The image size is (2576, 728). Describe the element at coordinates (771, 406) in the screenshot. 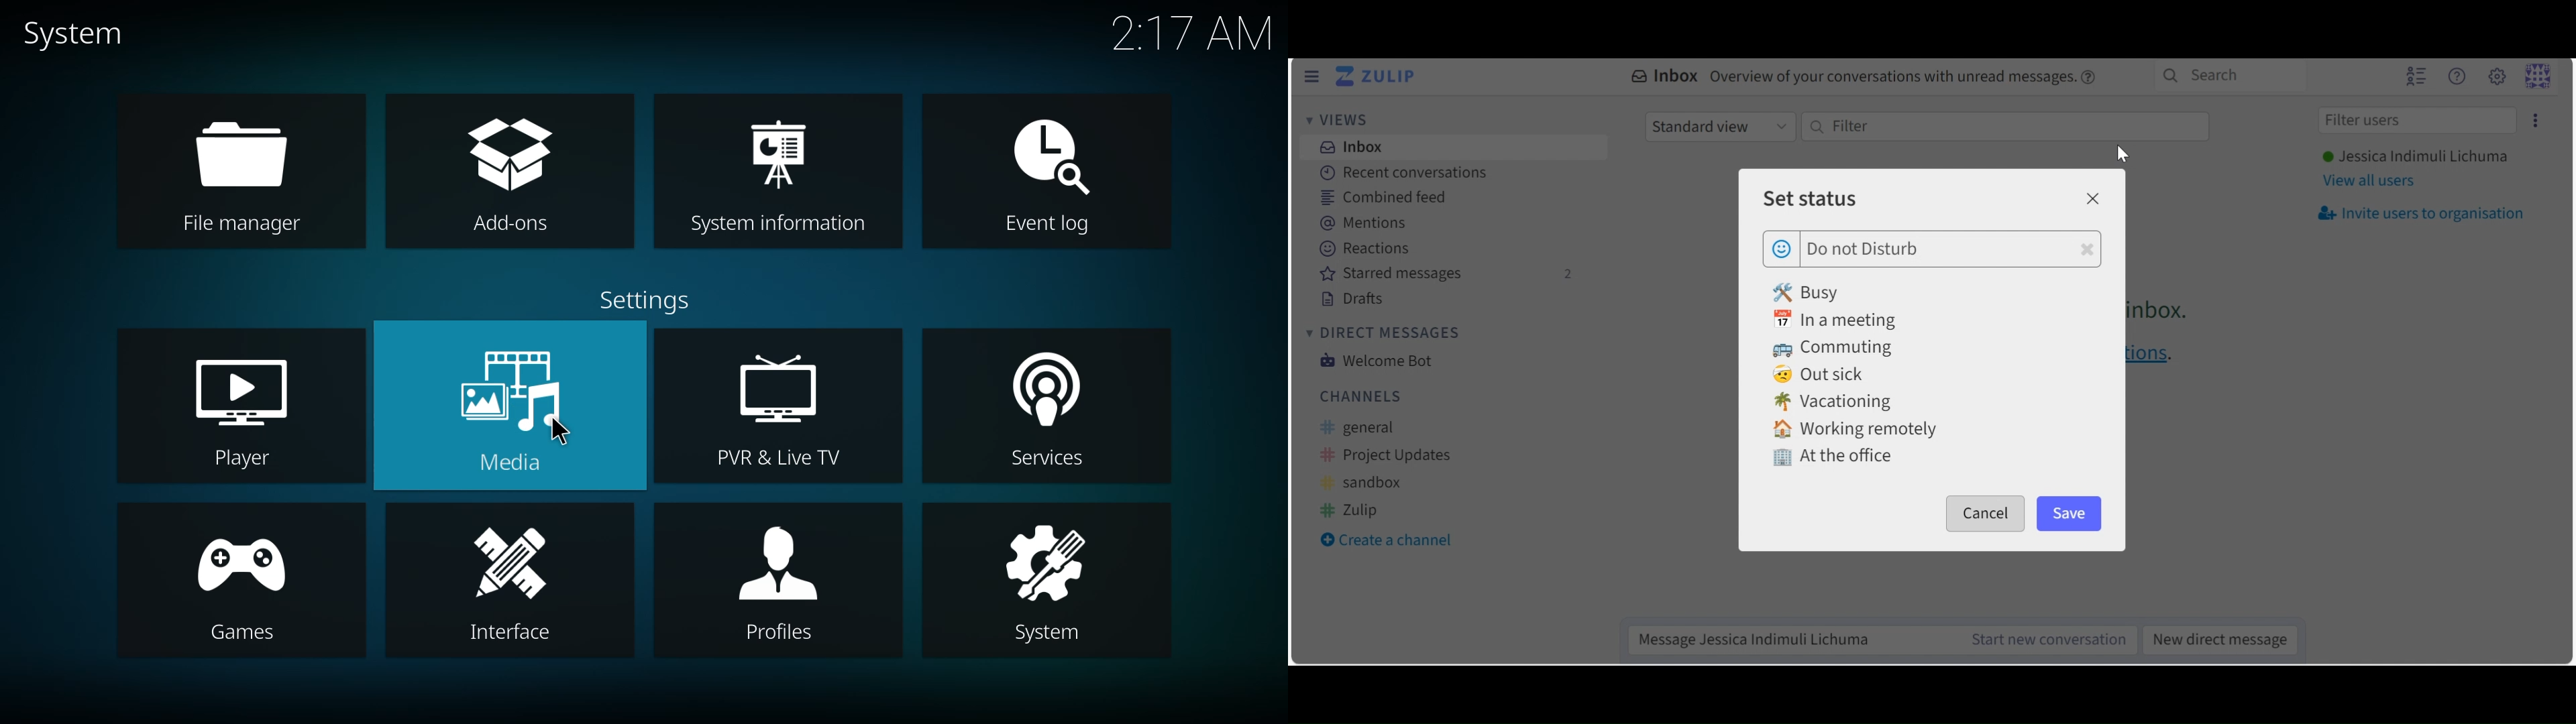

I see `pvr & live tv` at that location.